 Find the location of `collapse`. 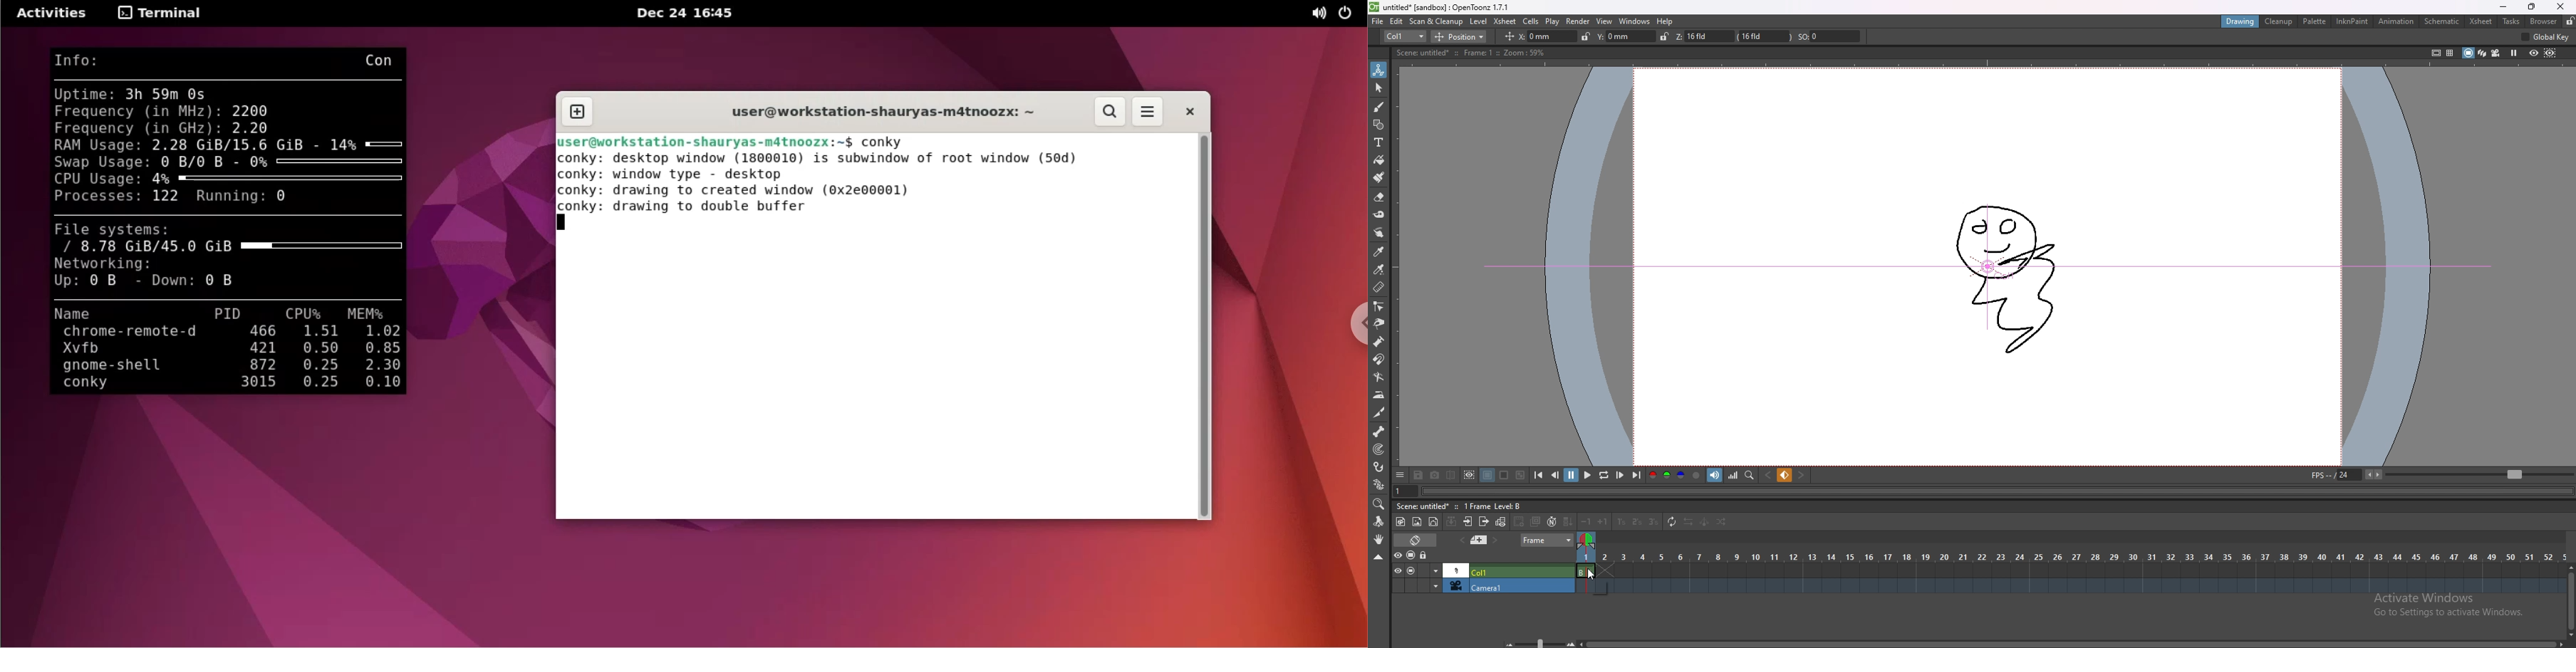

collapse is located at coordinates (1451, 521).